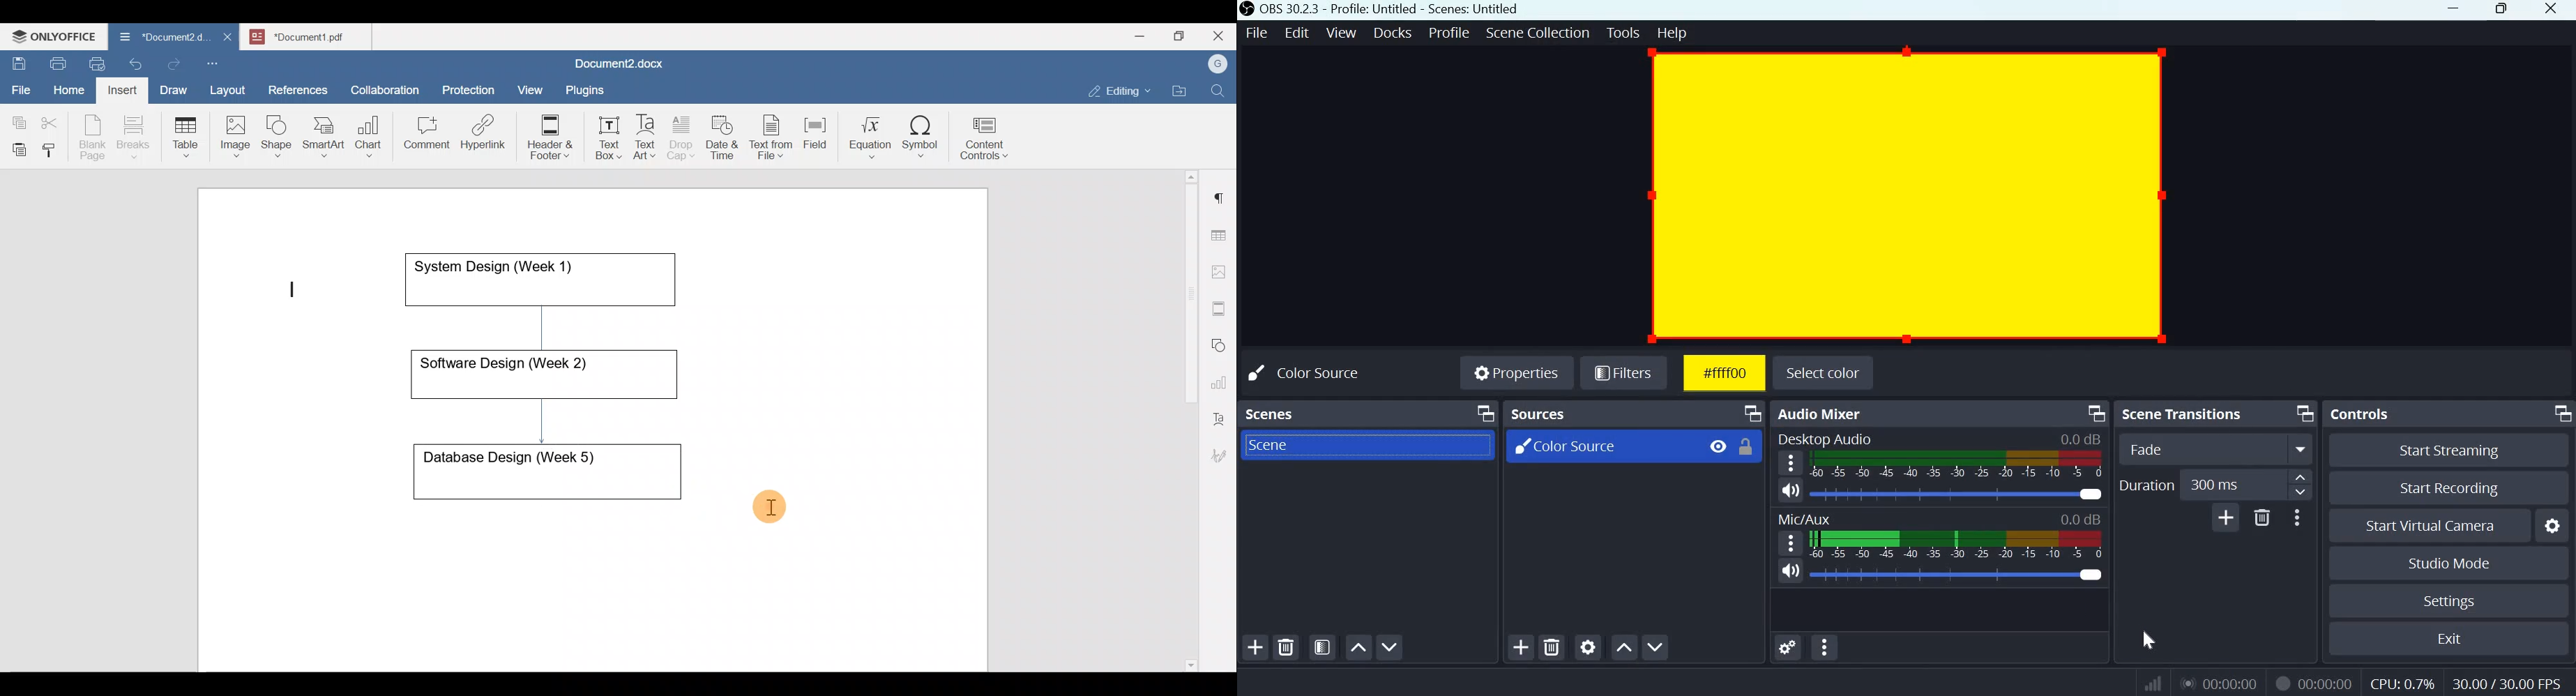 Image resolution: width=2576 pixels, height=700 pixels. Describe the element at coordinates (1624, 646) in the screenshot. I see `Move source(s) up` at that location.